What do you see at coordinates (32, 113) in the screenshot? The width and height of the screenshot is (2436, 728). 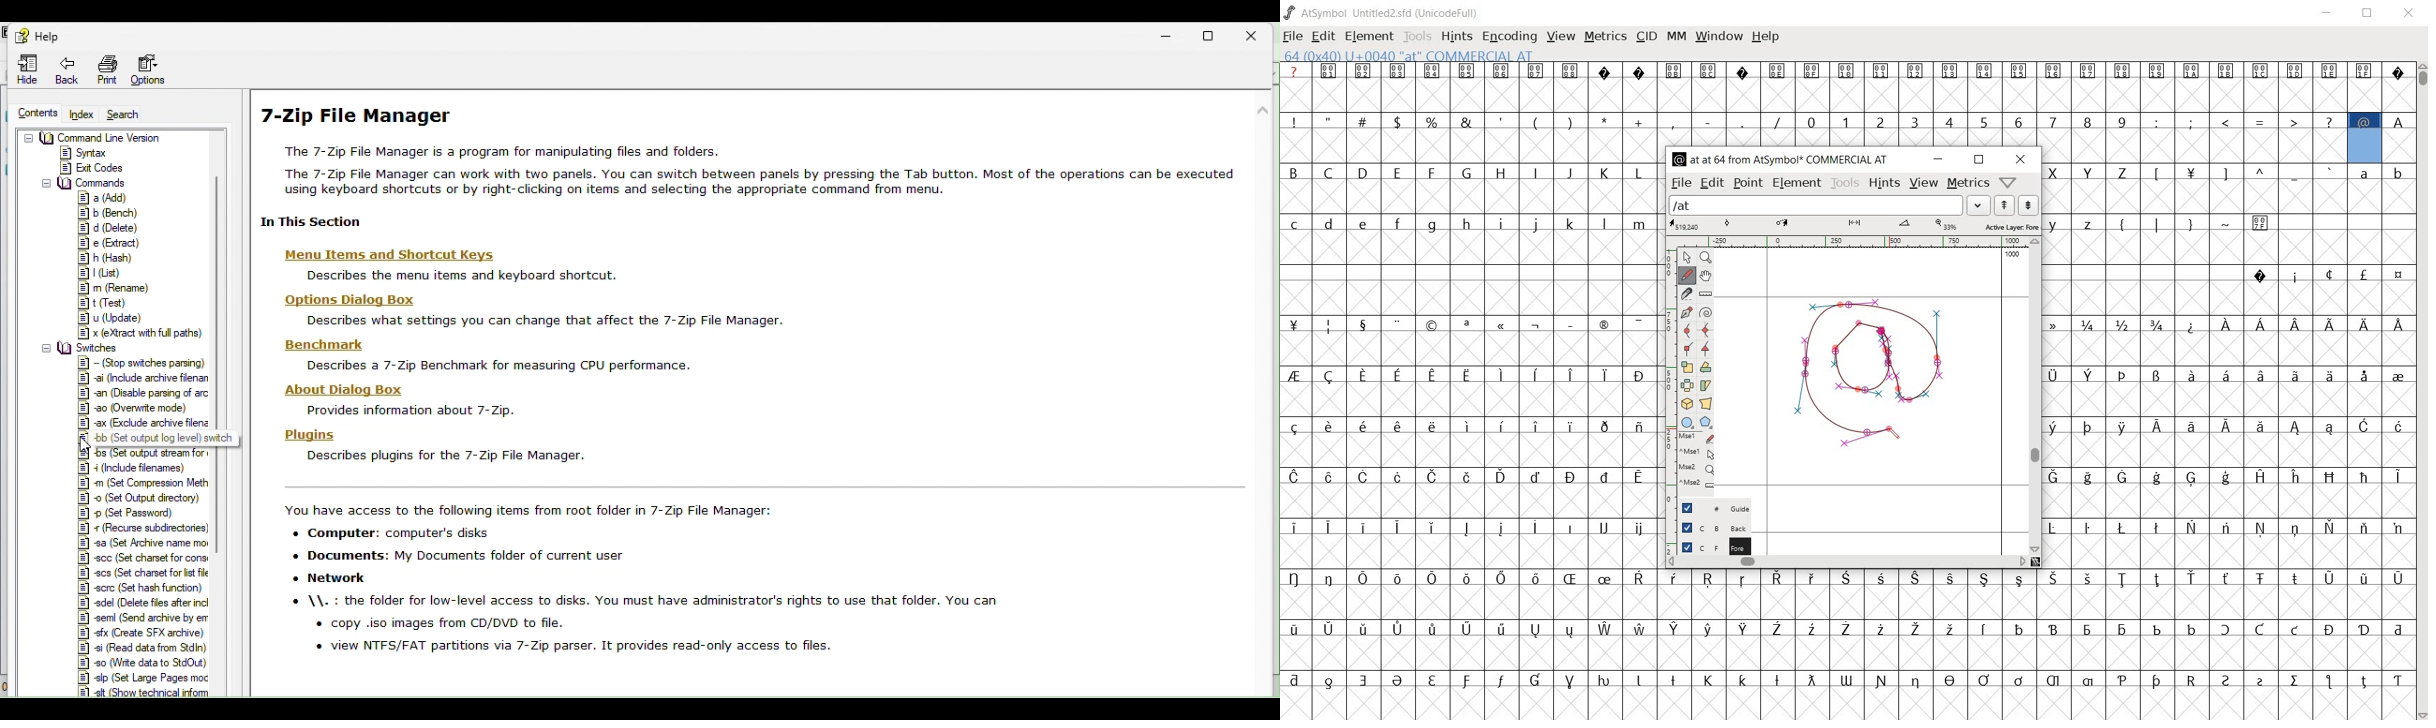 I see `content` at bounding box center [32, 113].